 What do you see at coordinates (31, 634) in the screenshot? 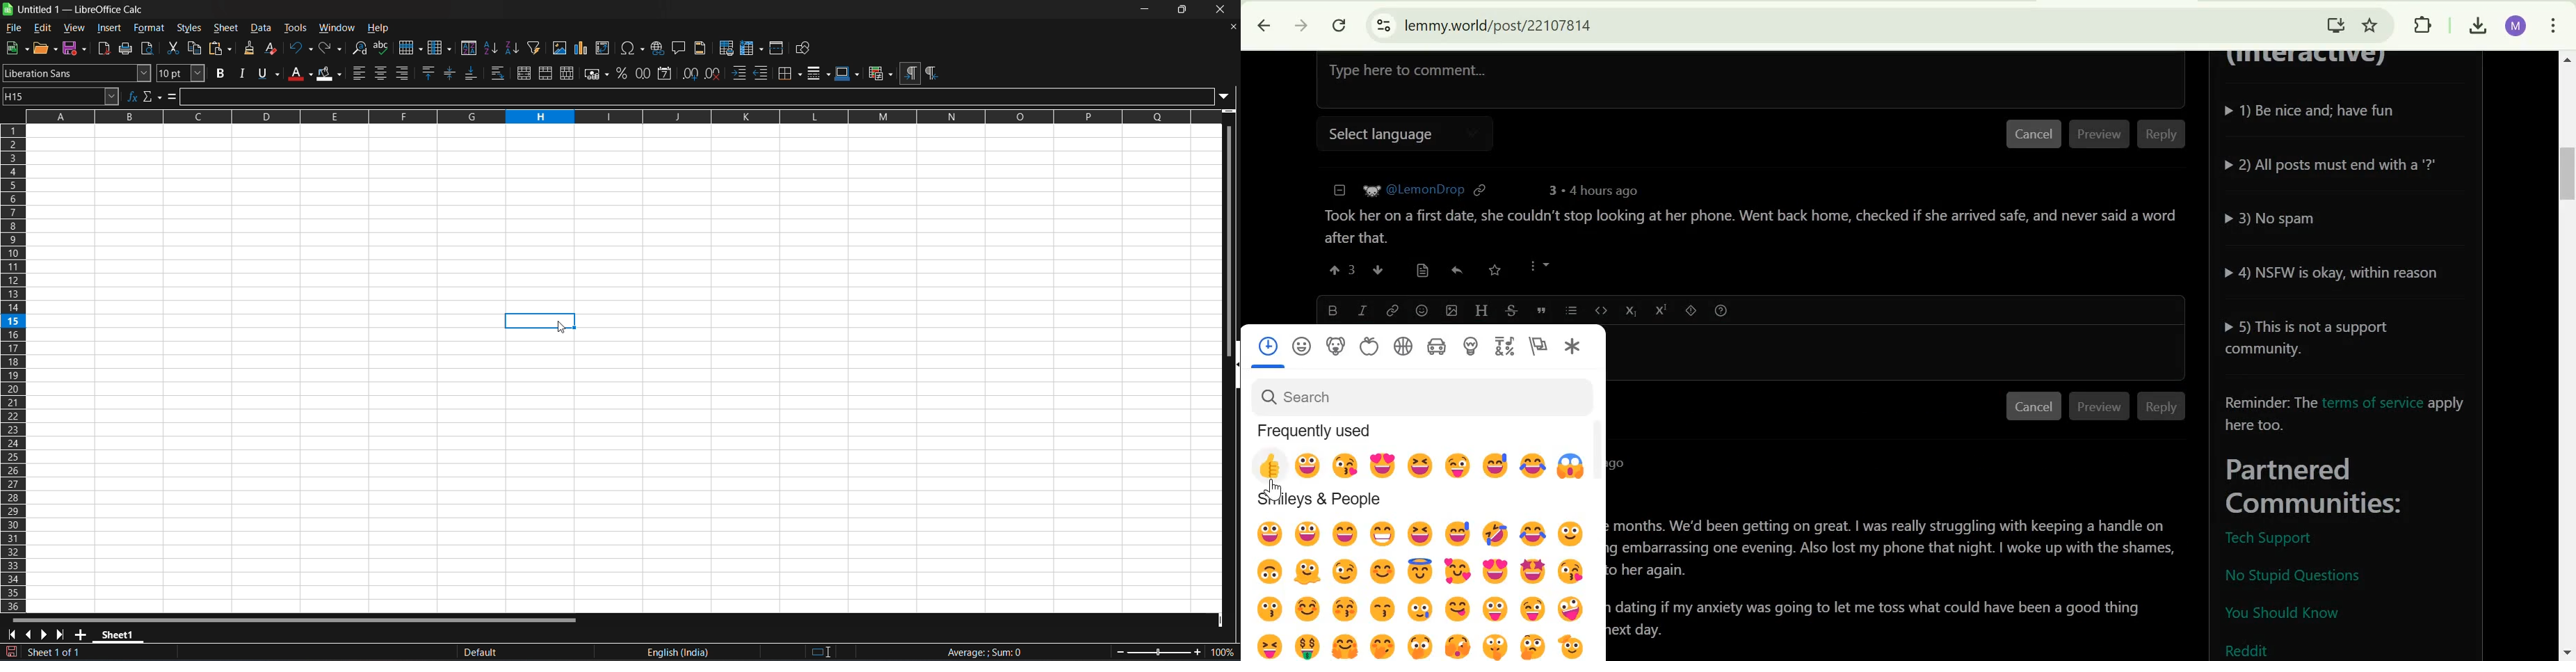
I see `scroll to previous sheet` at bounding box center [31, 634].